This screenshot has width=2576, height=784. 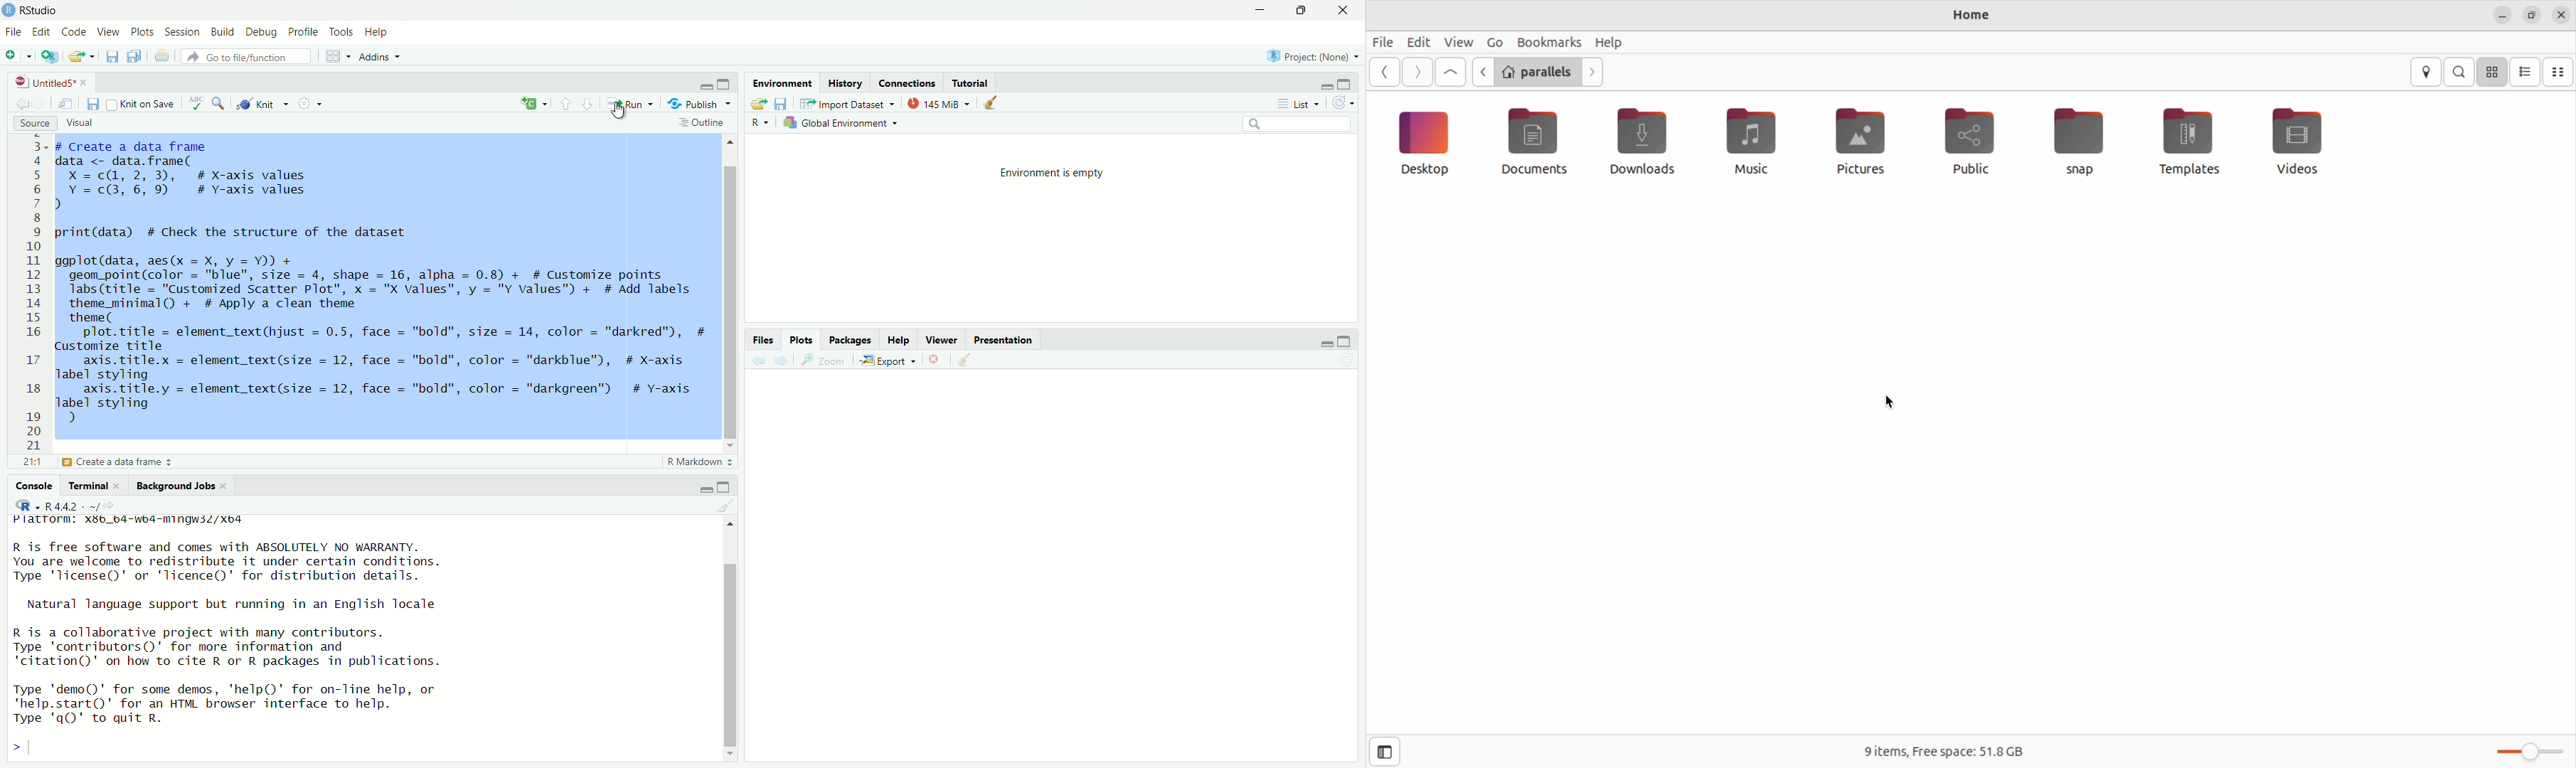 I want to click on Help, so click(x=896, y=342).